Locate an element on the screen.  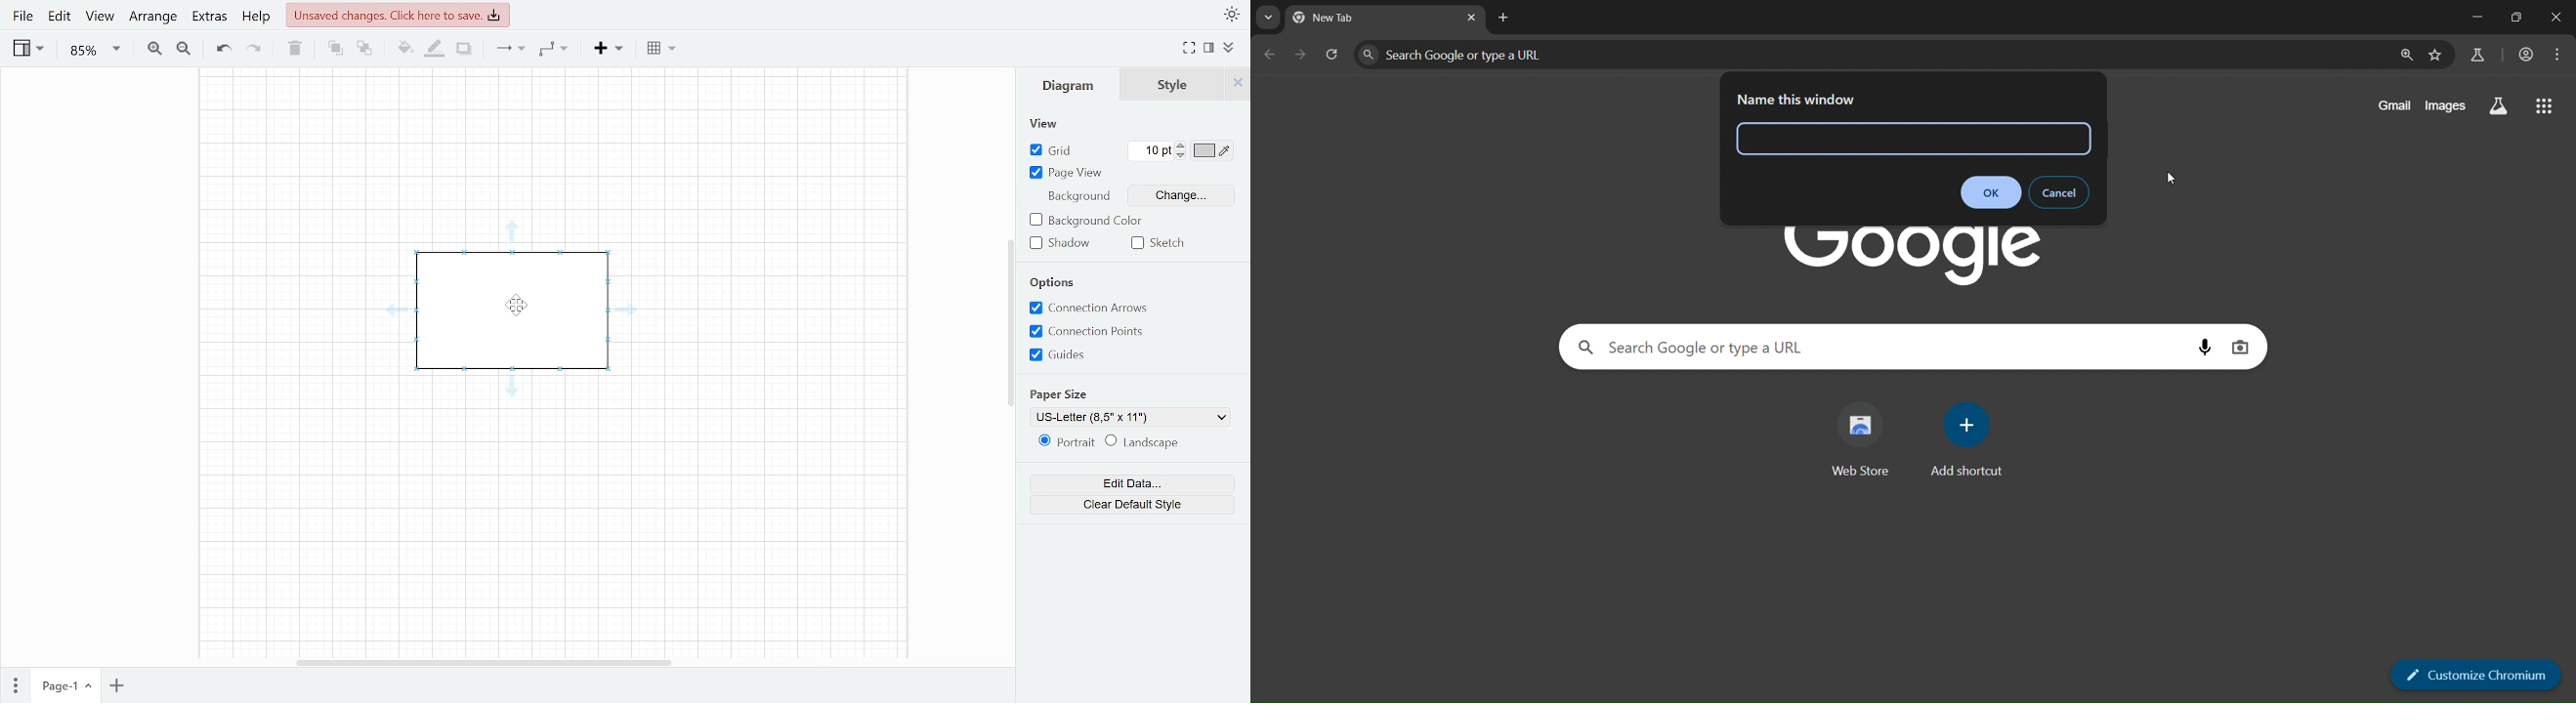
Pages is located at coordinates (14, 685).